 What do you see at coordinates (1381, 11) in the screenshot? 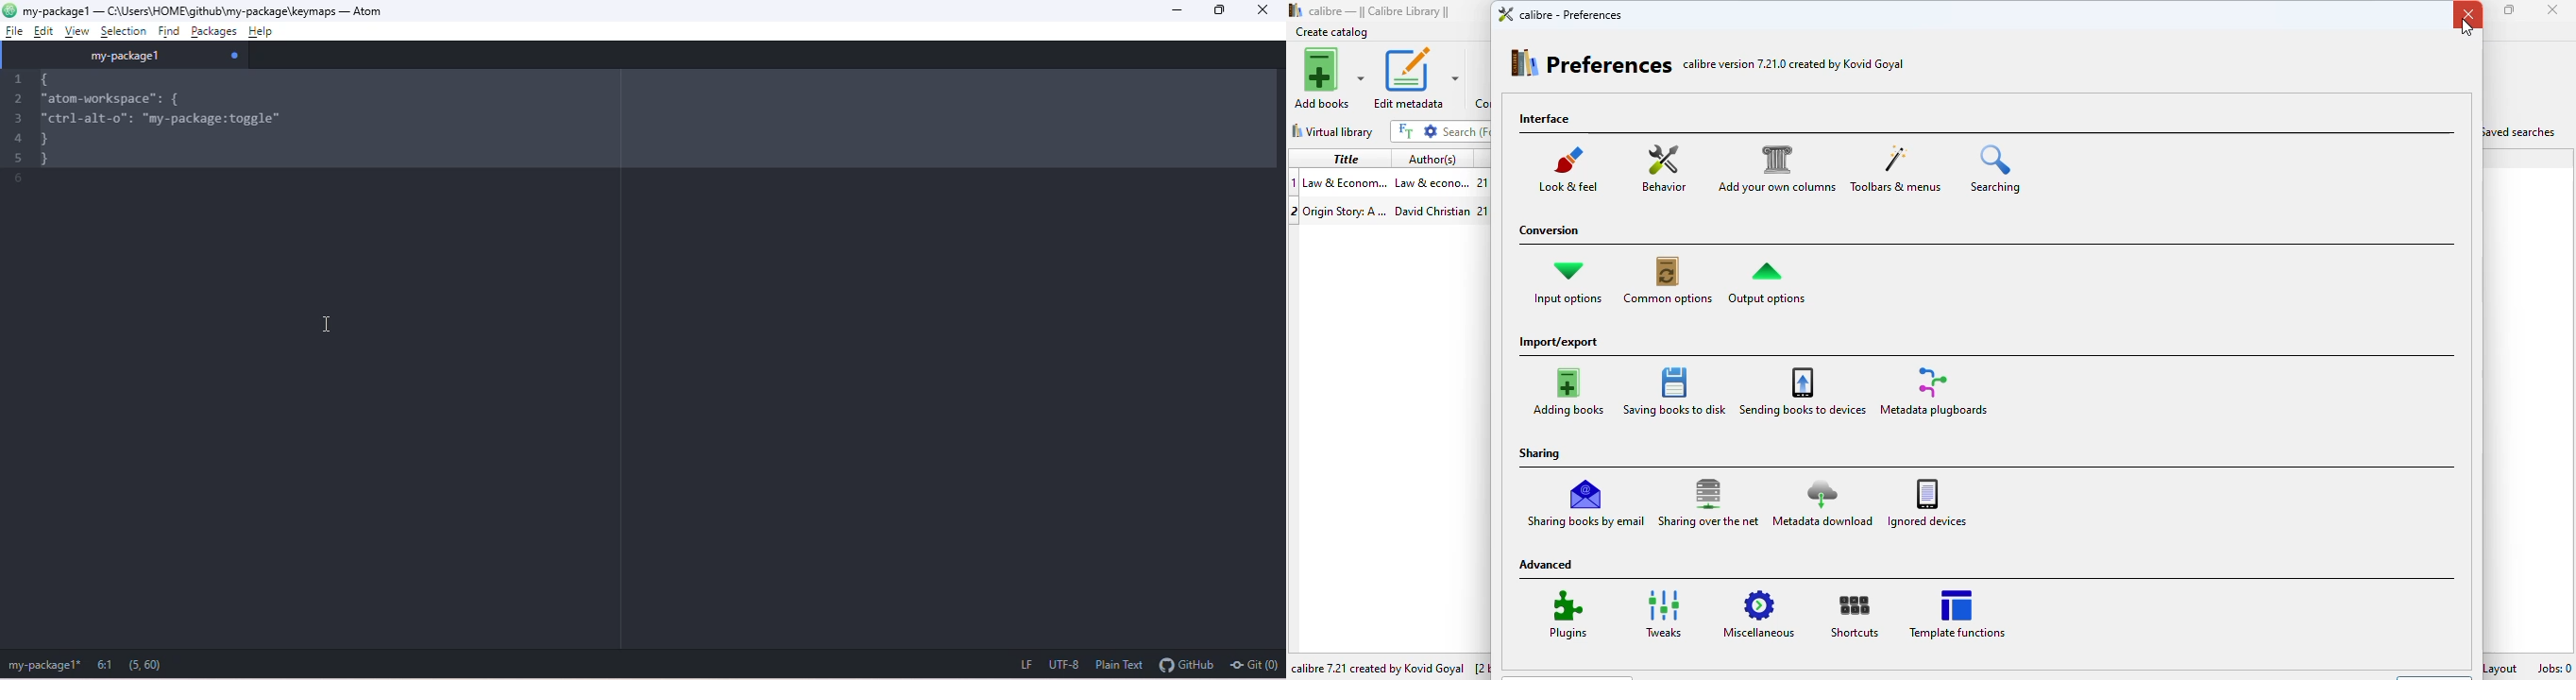
I see `calibre library` at bounding box center [1381, 11].